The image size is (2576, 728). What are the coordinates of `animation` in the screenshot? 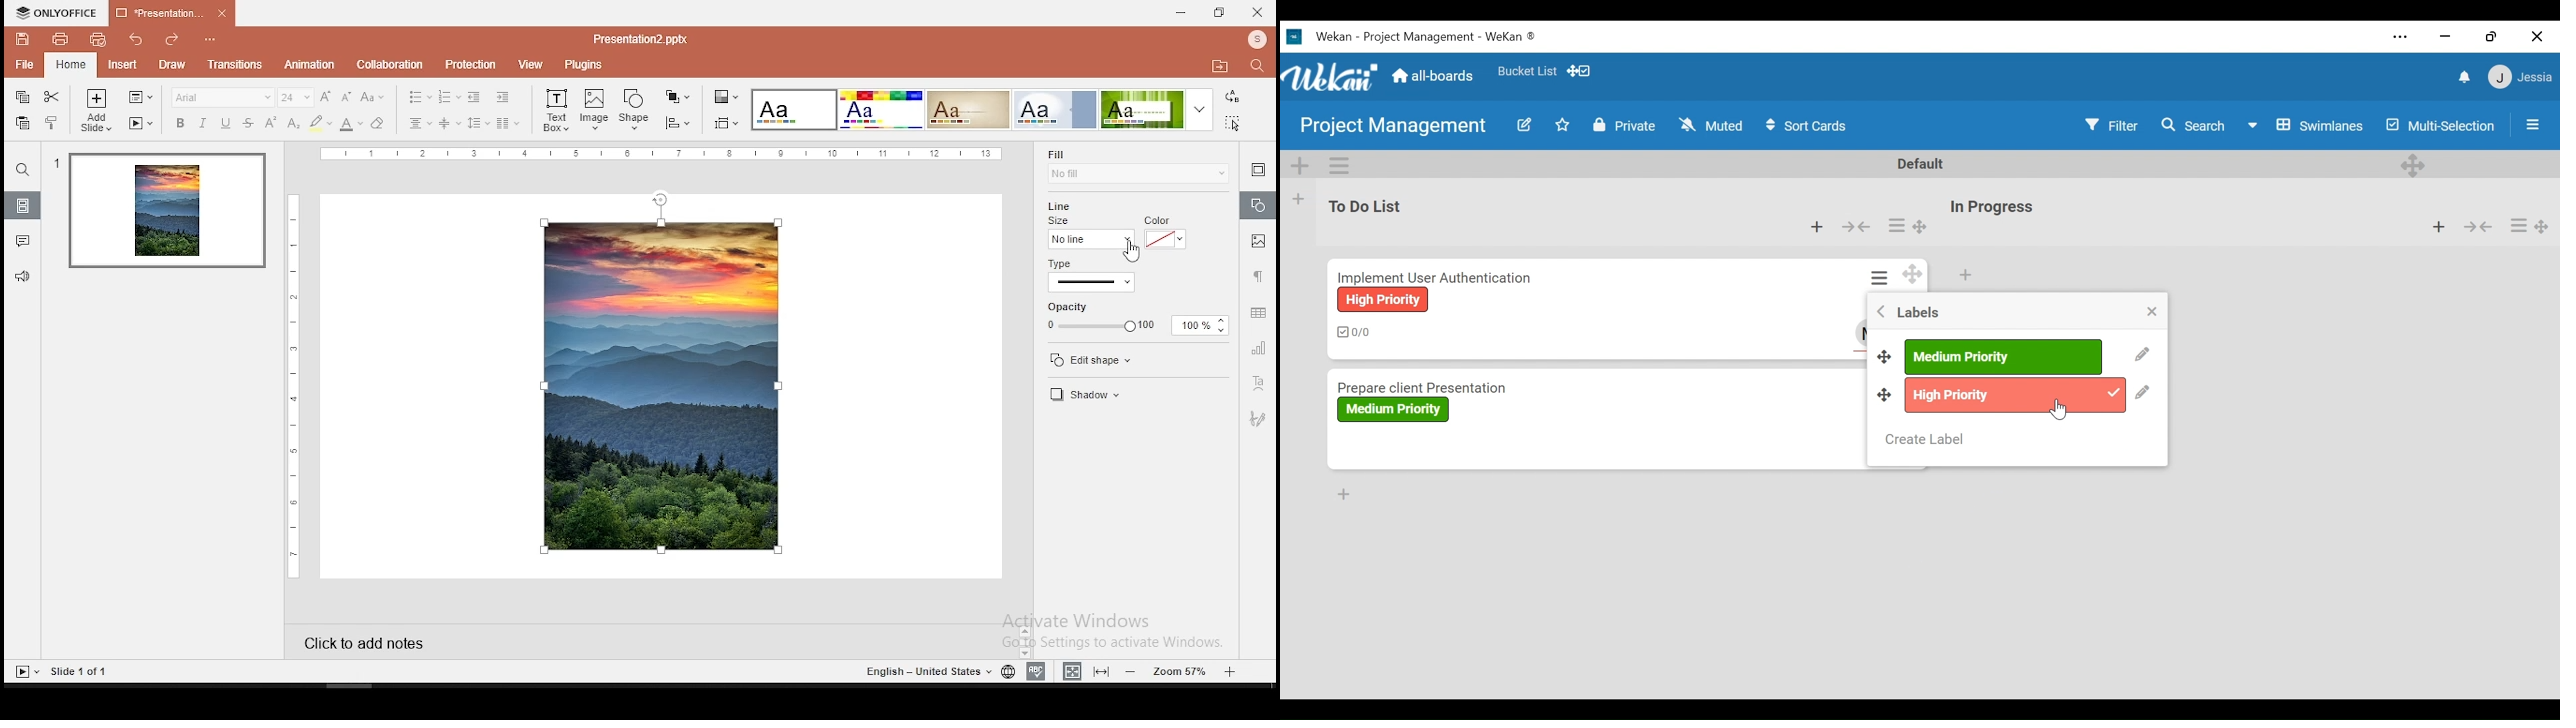 It's located at (309, 65).